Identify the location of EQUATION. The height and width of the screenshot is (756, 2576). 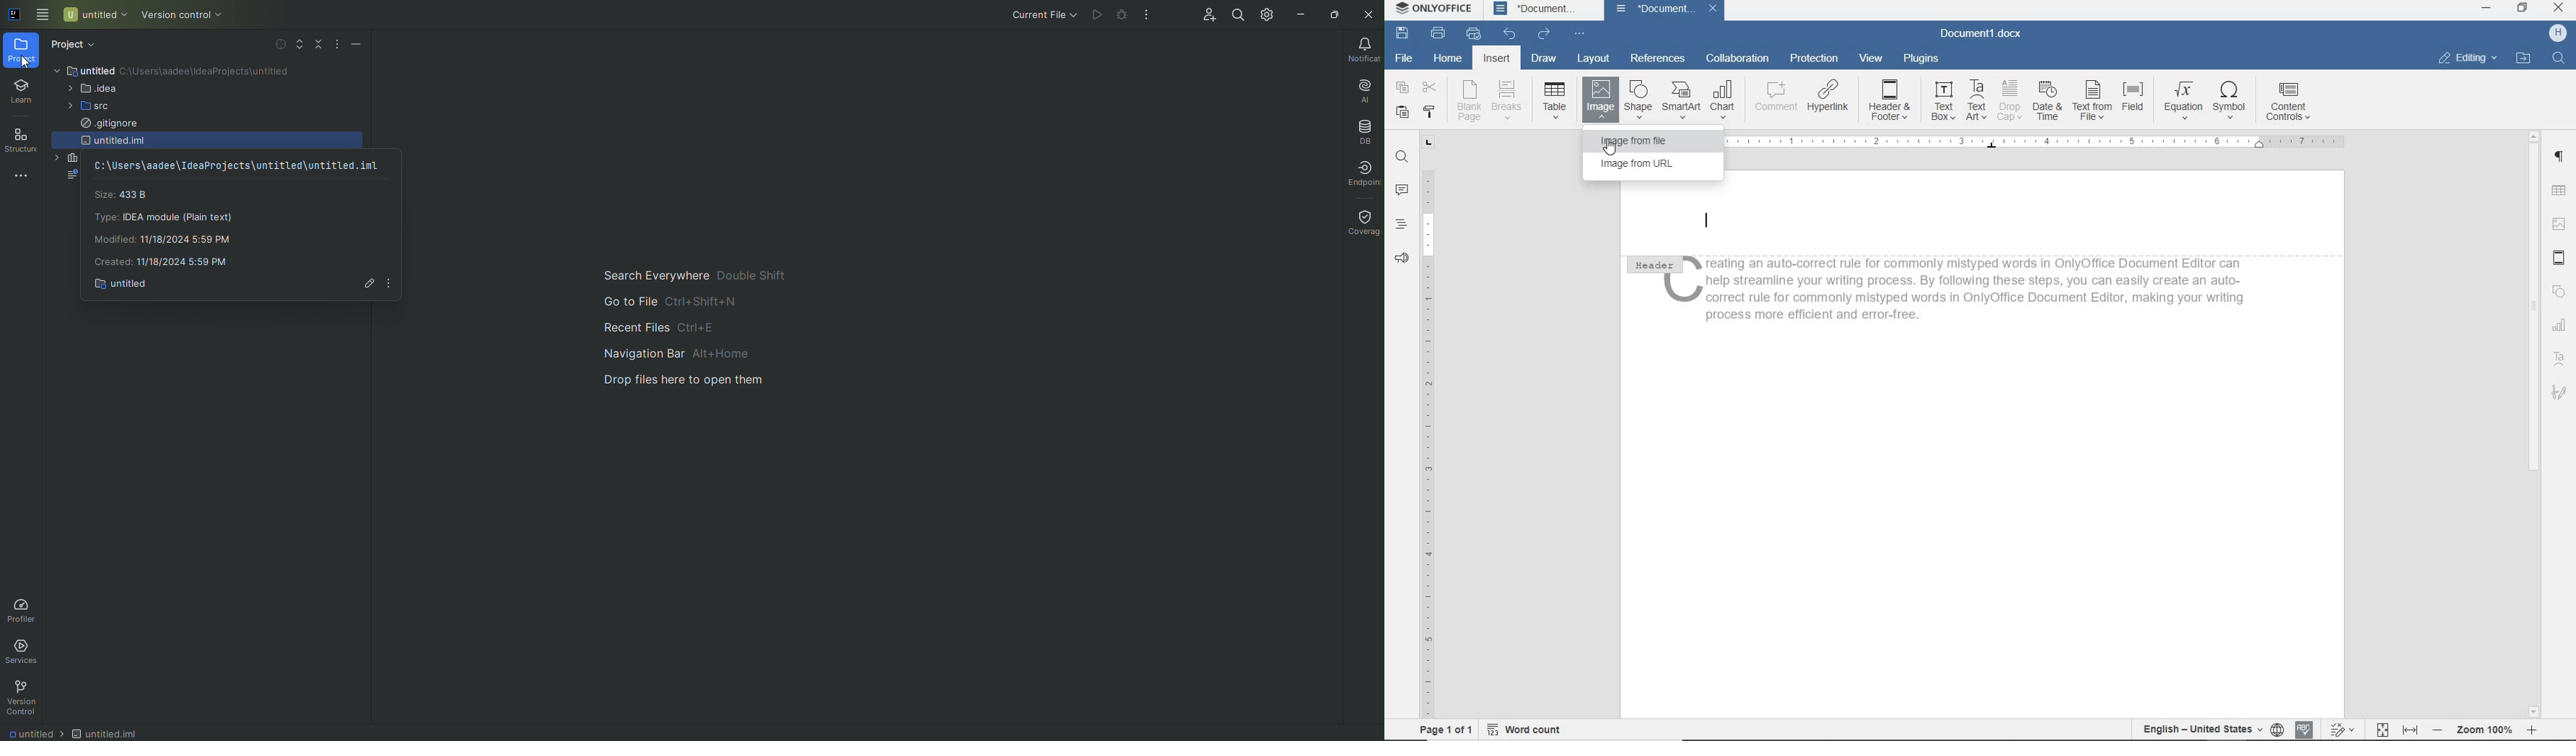
(2180, 103).